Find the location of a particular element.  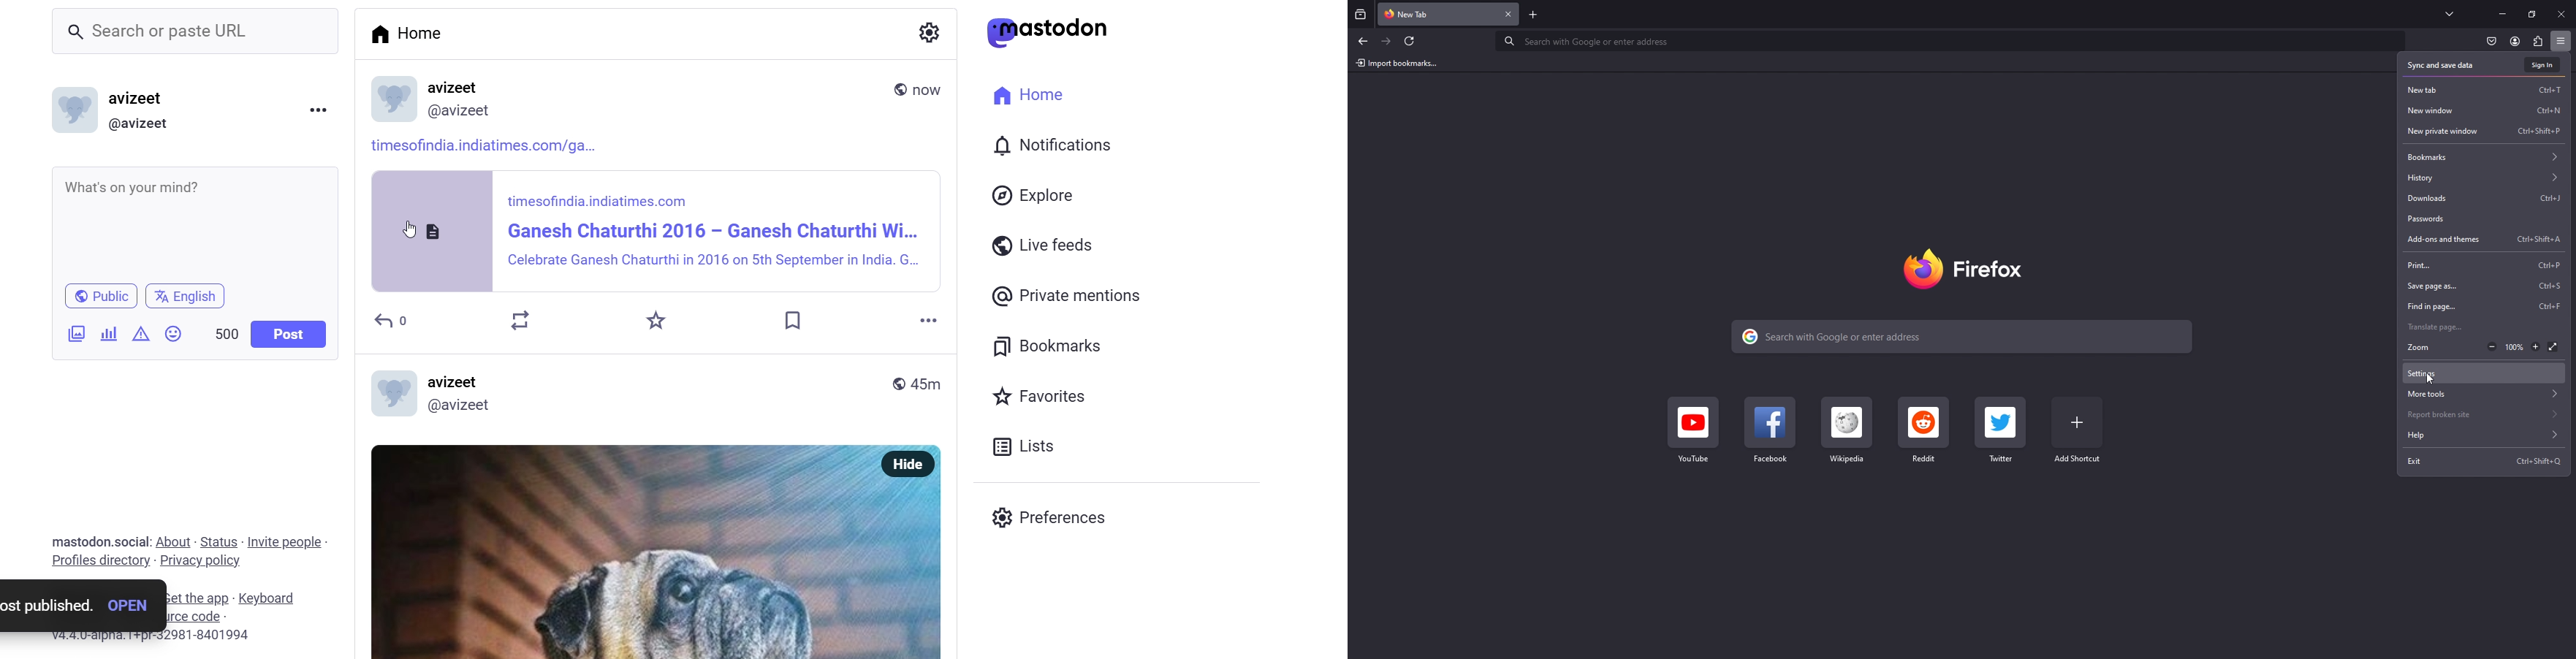

id is located at coordinates (466, 111).